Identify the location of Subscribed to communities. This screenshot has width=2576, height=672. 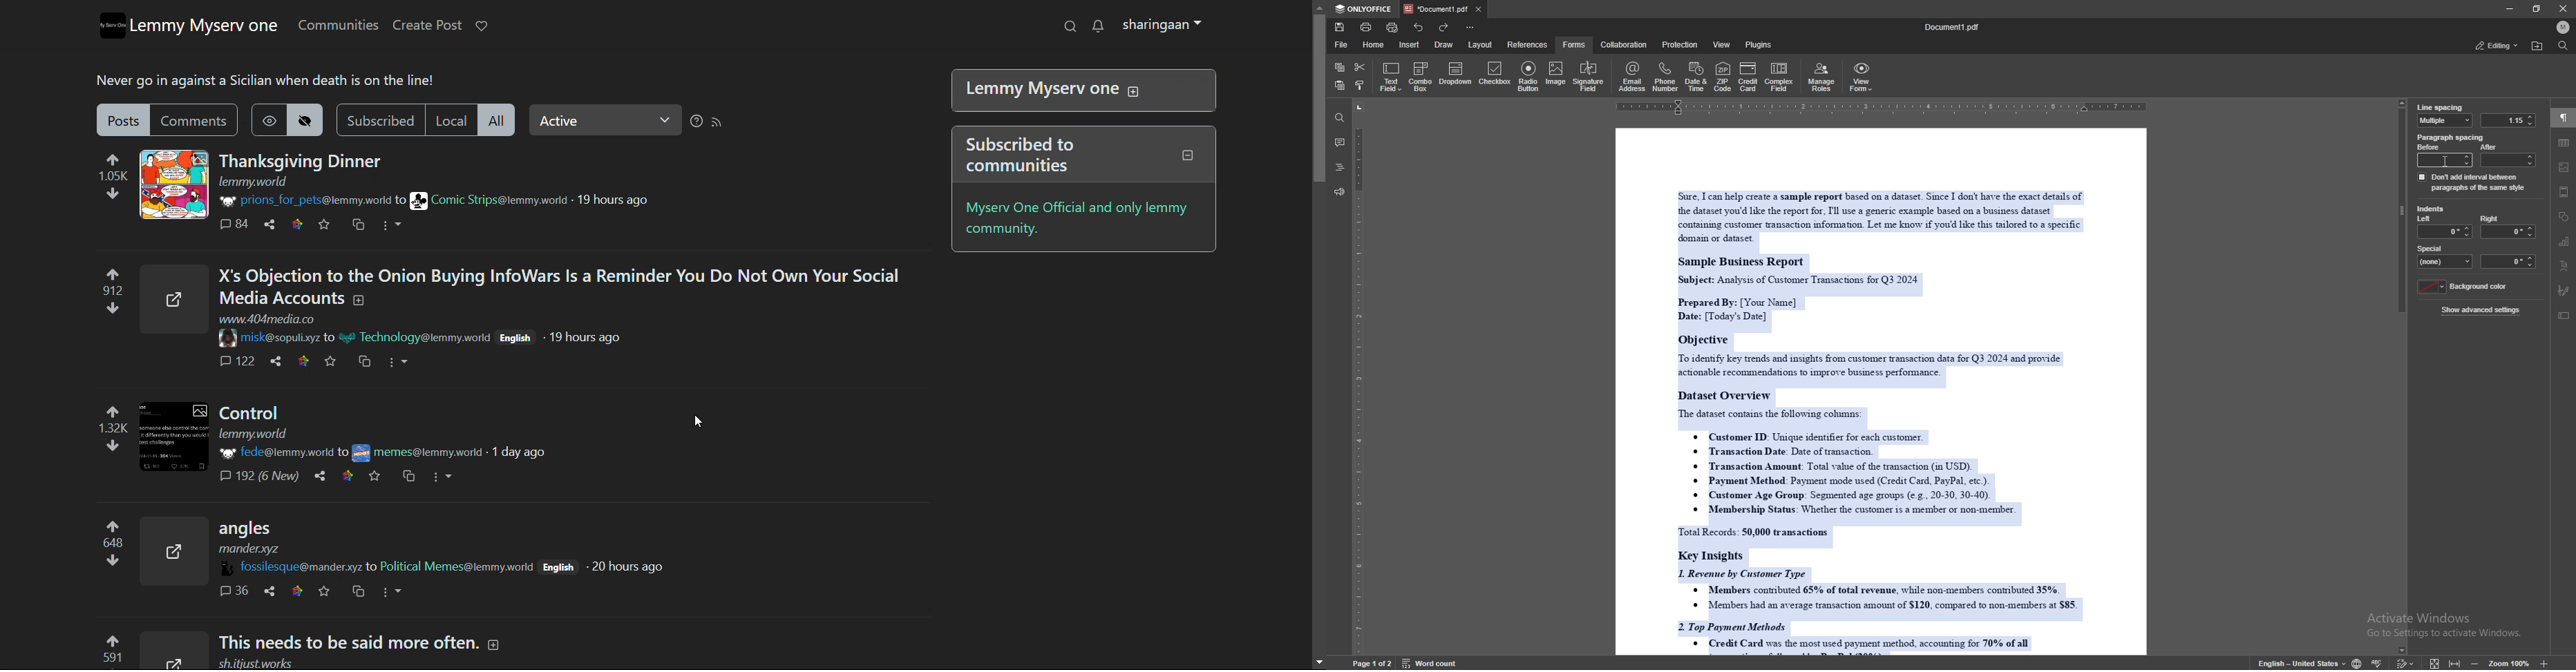
(1081, 155).